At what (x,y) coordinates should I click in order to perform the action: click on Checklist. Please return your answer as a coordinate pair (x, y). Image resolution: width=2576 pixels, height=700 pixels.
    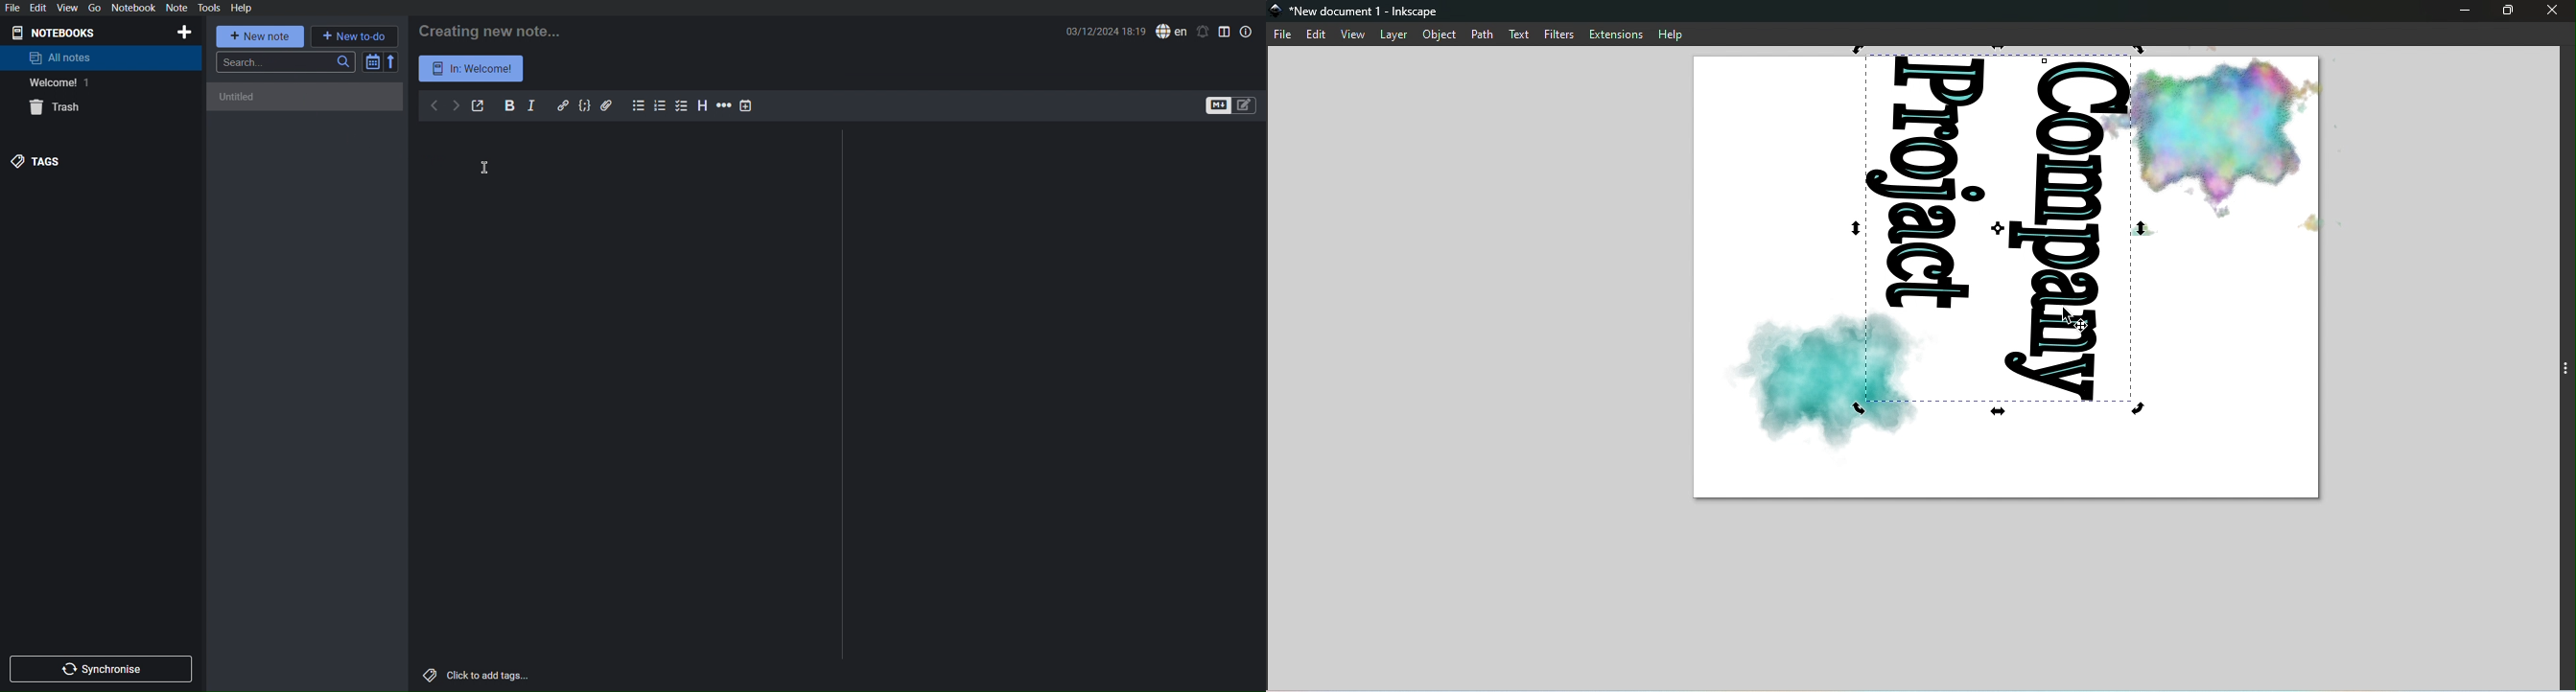
    Looking at the image, I should click on (683, 105).